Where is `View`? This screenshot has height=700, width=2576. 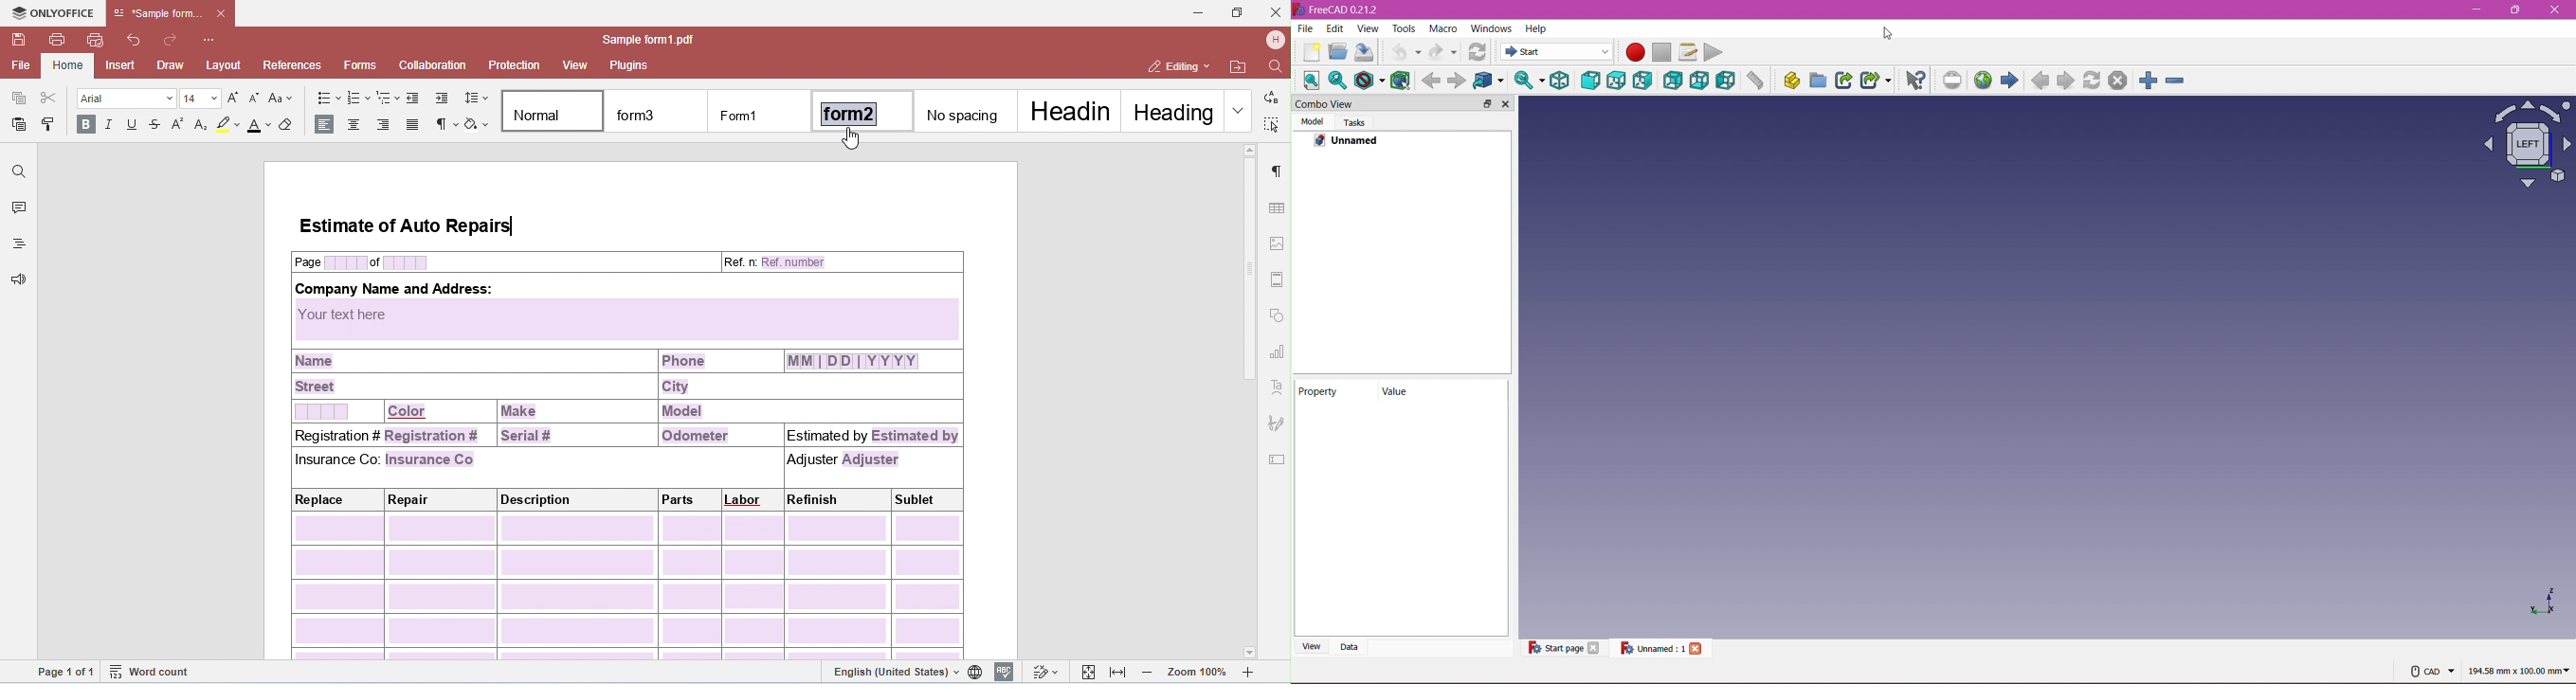
View is located at coordinates (1312, 645).